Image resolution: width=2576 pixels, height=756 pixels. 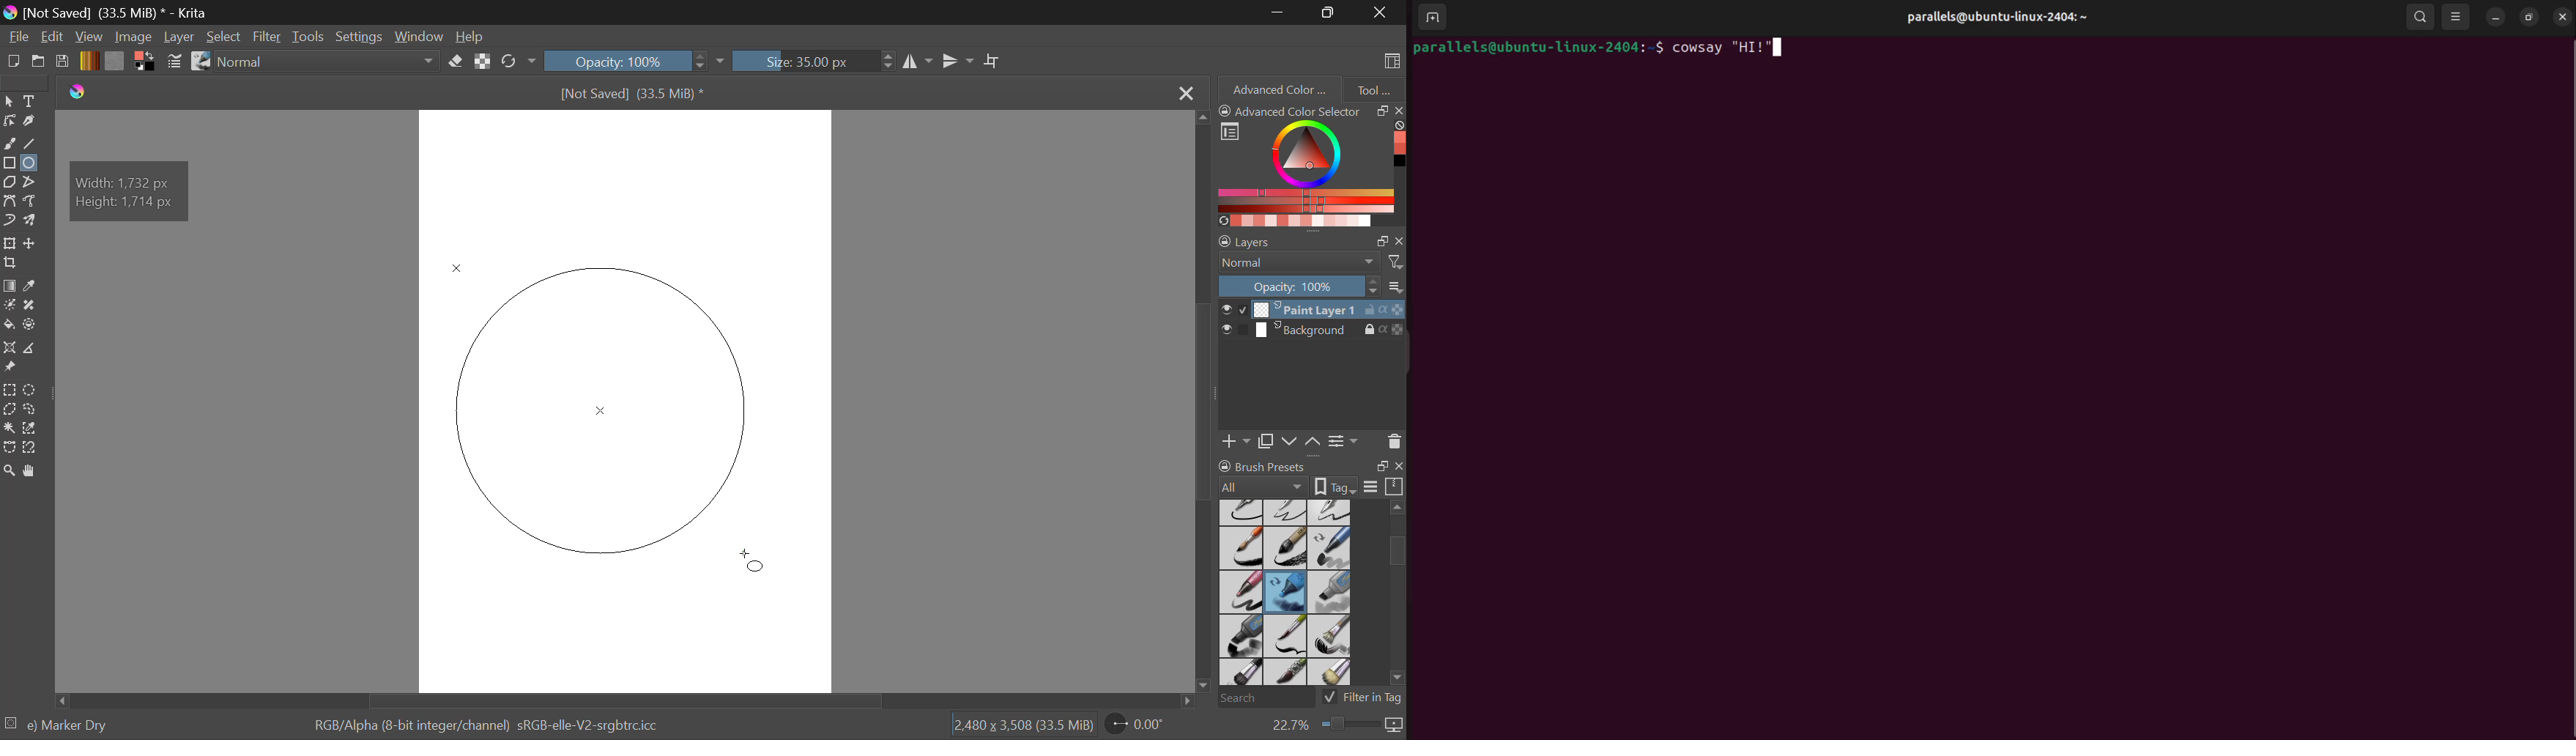 What do you see at coordinates (994, 62) in the screenshot?
I see `Crop` at bounding box center [994, 62].